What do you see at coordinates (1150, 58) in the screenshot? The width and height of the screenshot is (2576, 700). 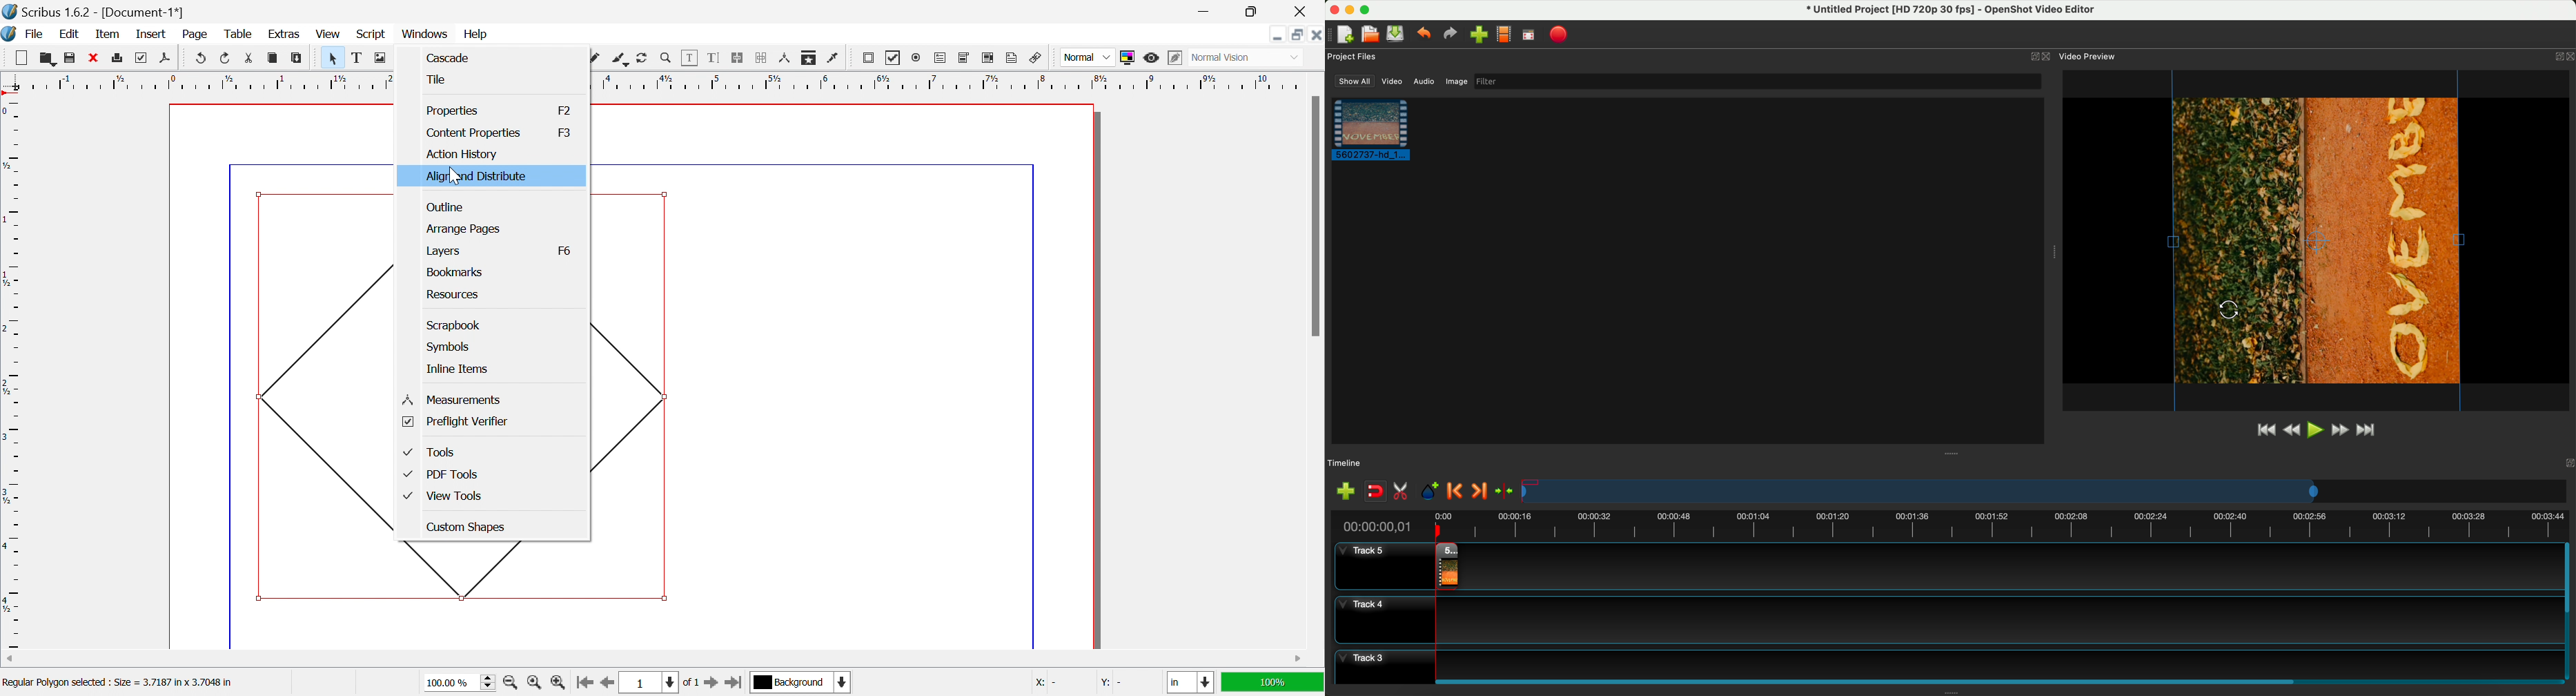 I see `Preview mode` at bounding box center [1150, 58].